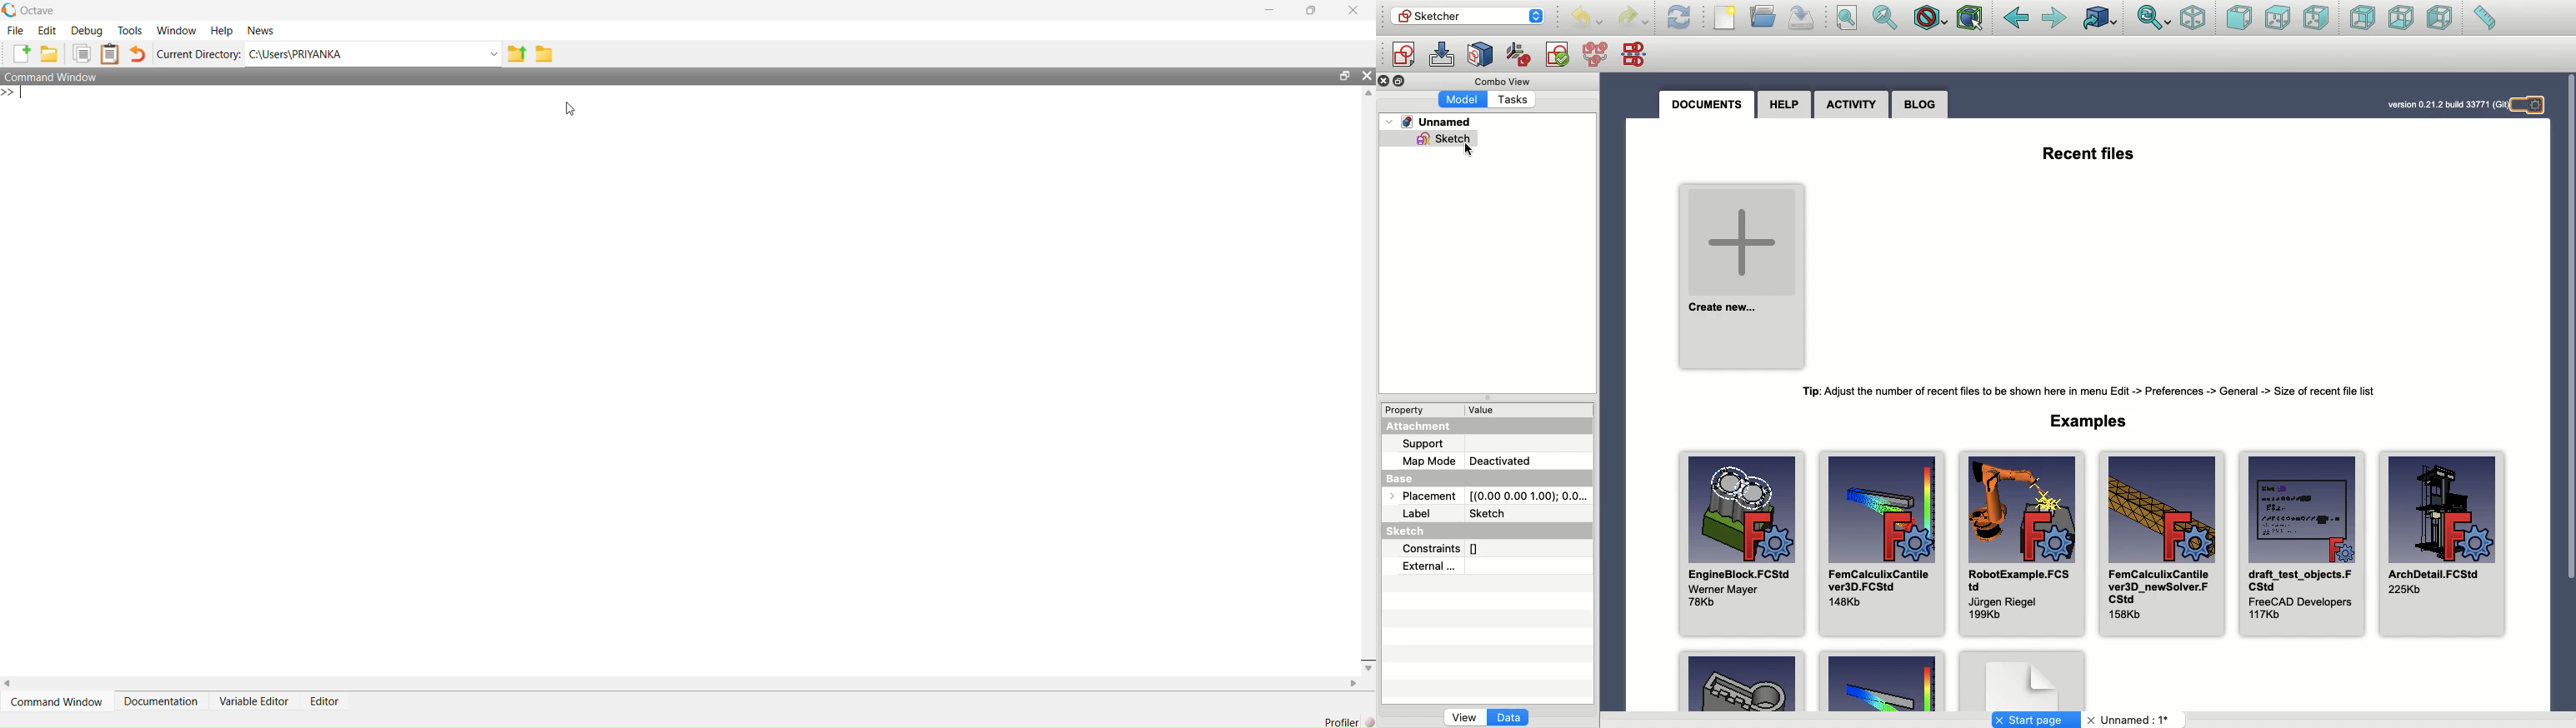 Image resolution: width=2576 pixels, height=728 pixels. Describe the element at coordinates (2437, 105) in the screenshot. I see `Version` at that location.